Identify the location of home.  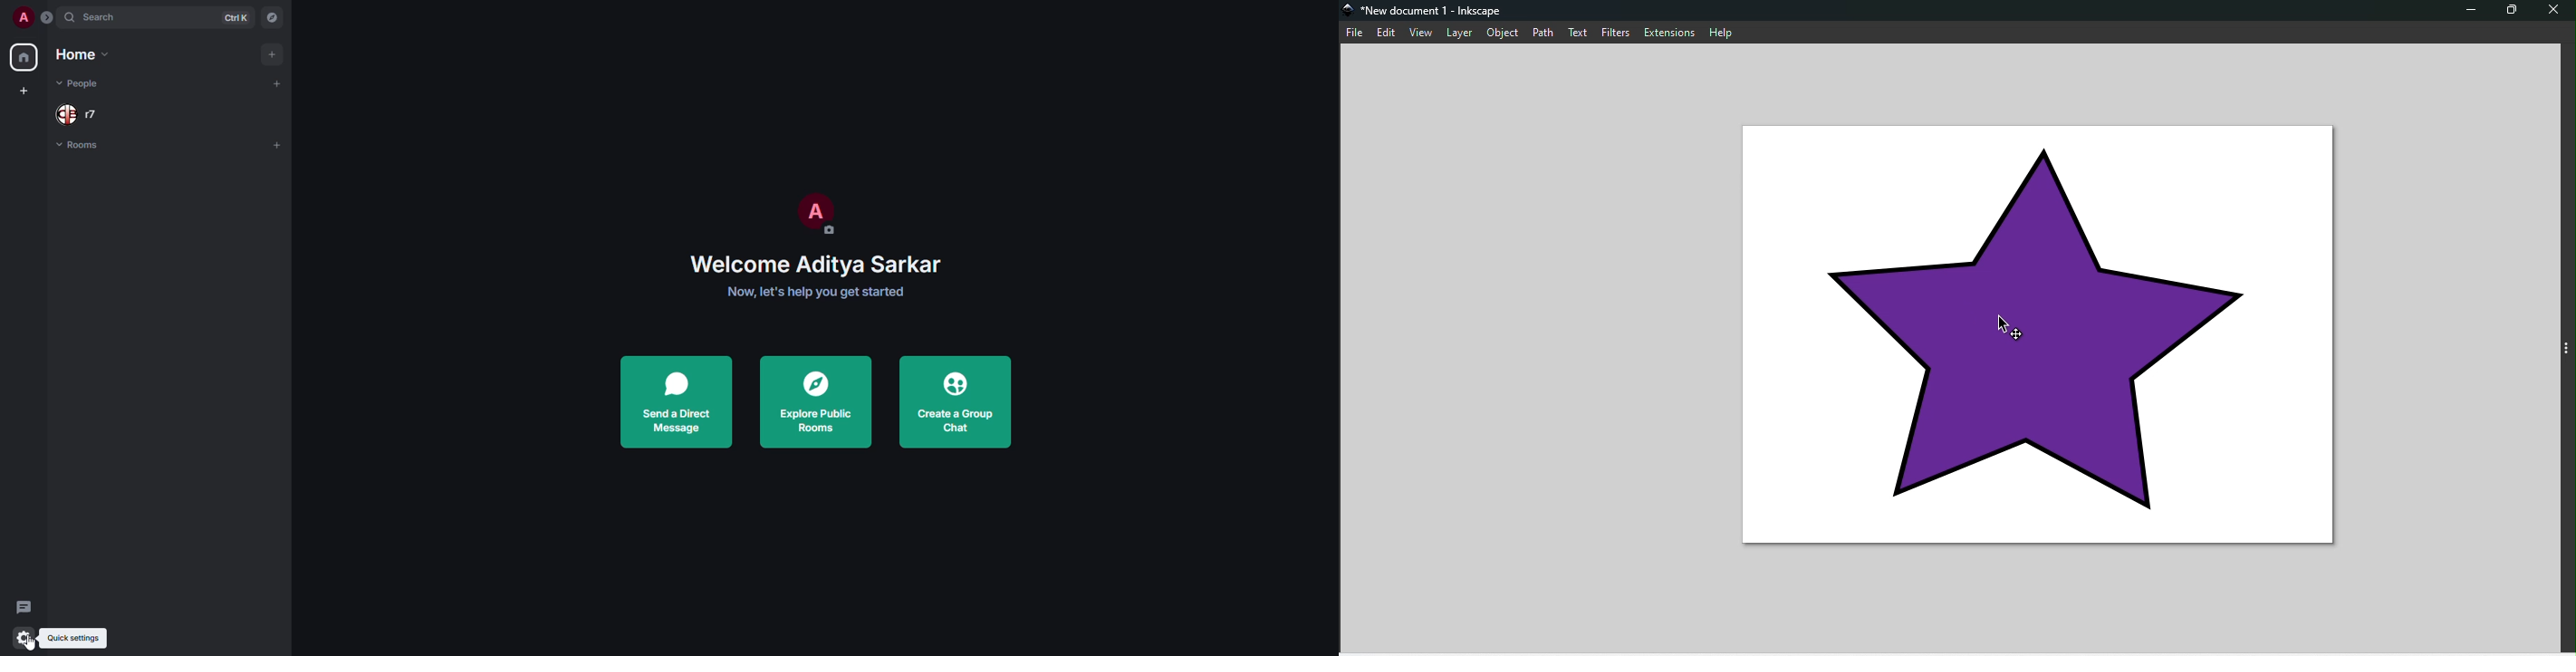
(25, 57).